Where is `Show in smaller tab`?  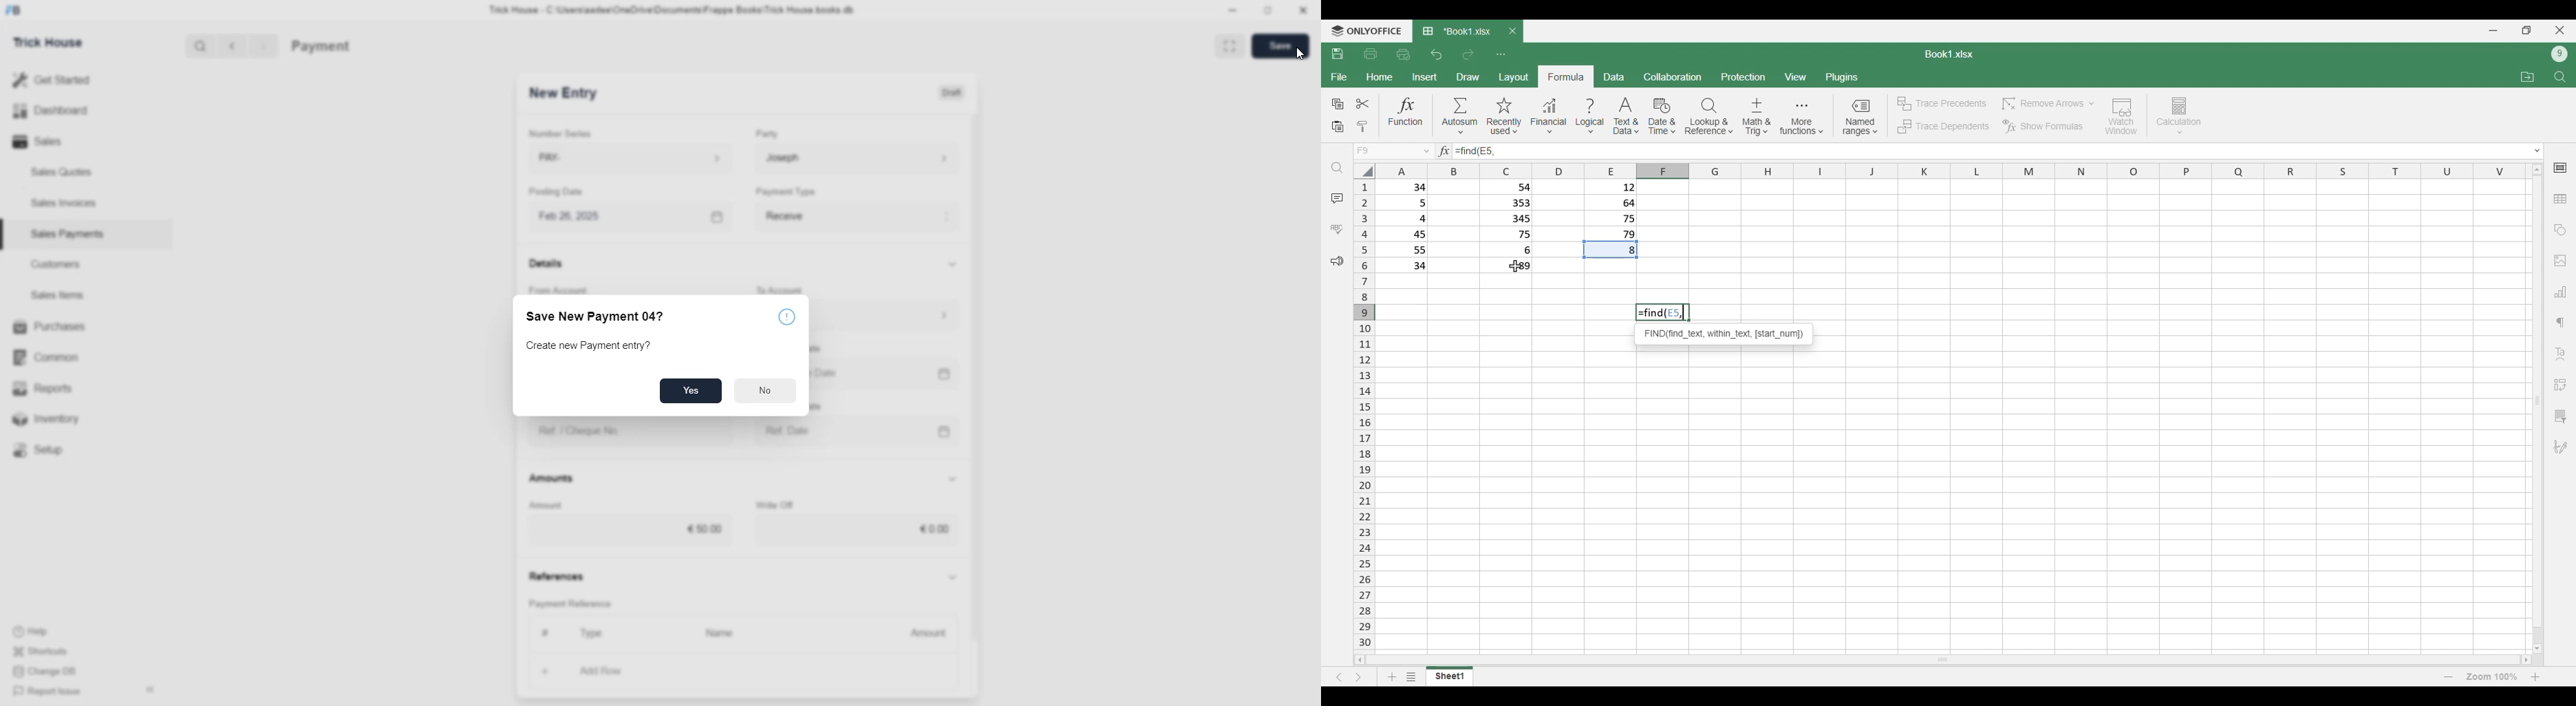 Show in smaller tab is located at coordinates (2526, 30).